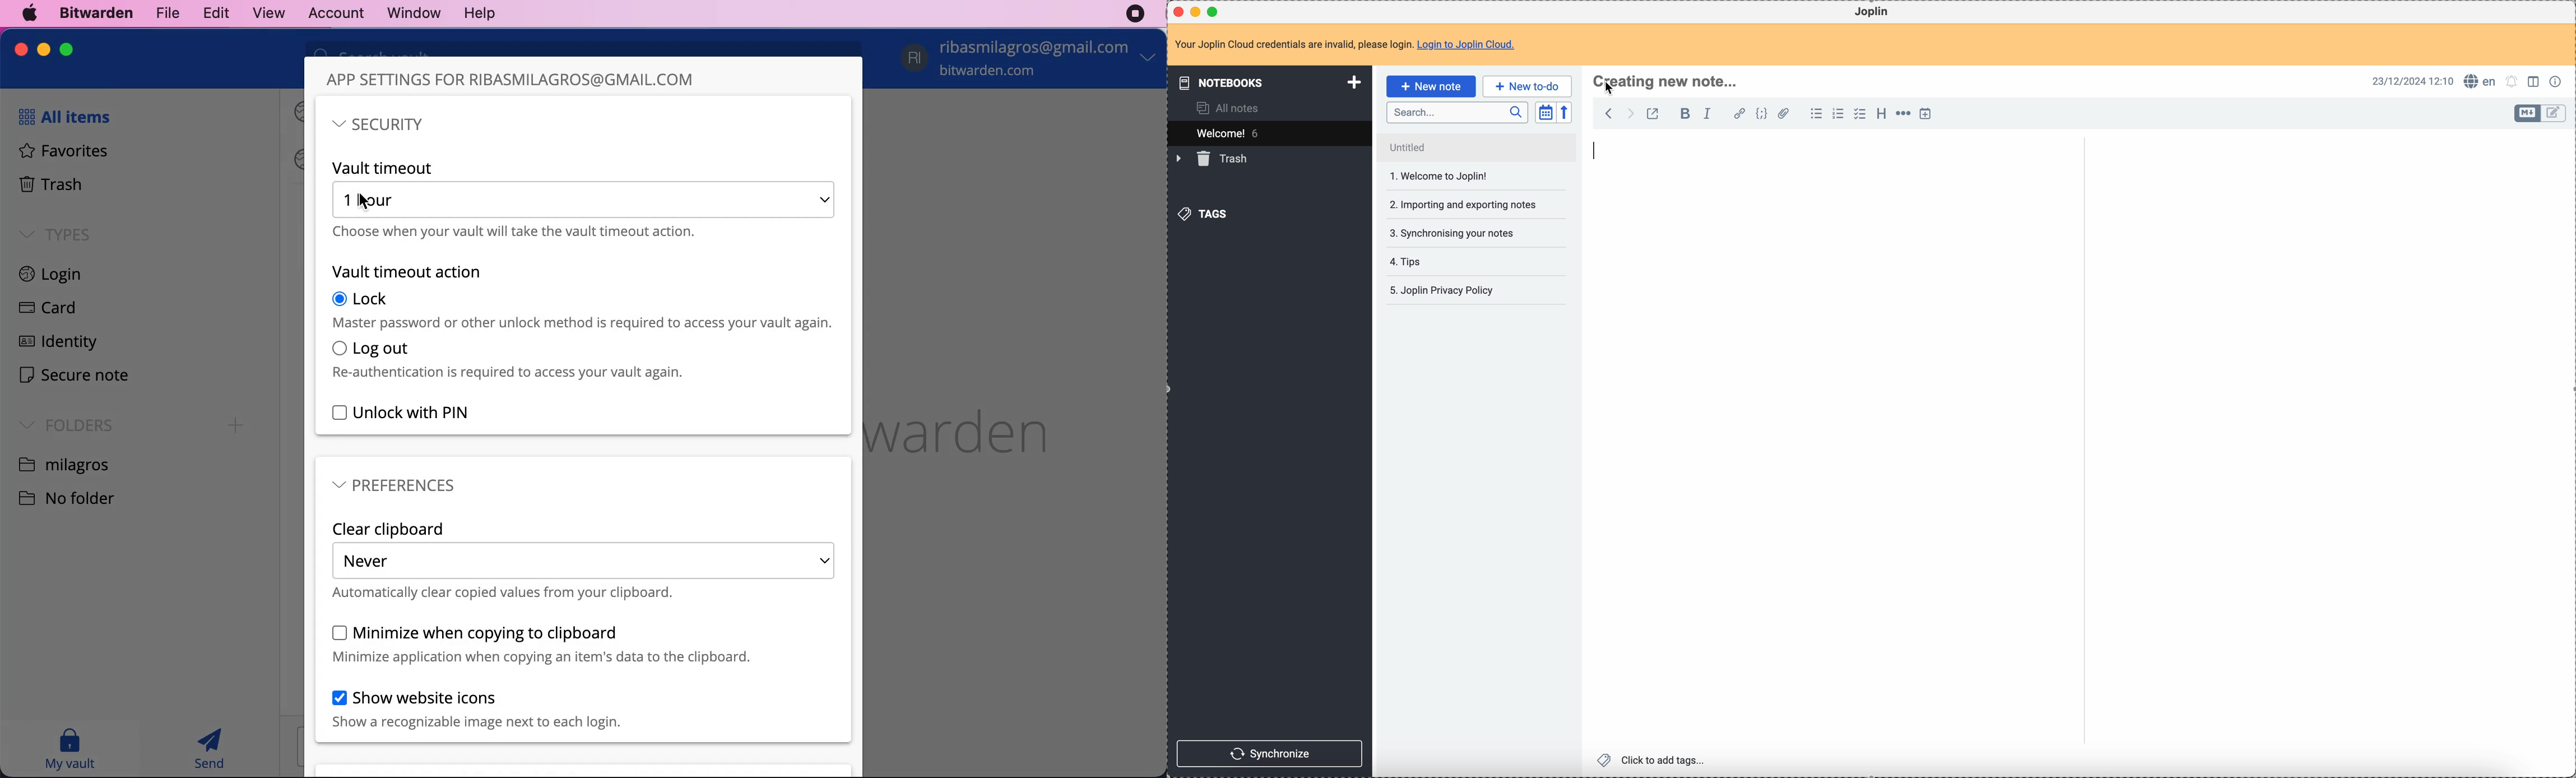  Describe the element at coordinates (1444, 291) in the screenshot. I see `5. Joplin privacy policy` at that location.